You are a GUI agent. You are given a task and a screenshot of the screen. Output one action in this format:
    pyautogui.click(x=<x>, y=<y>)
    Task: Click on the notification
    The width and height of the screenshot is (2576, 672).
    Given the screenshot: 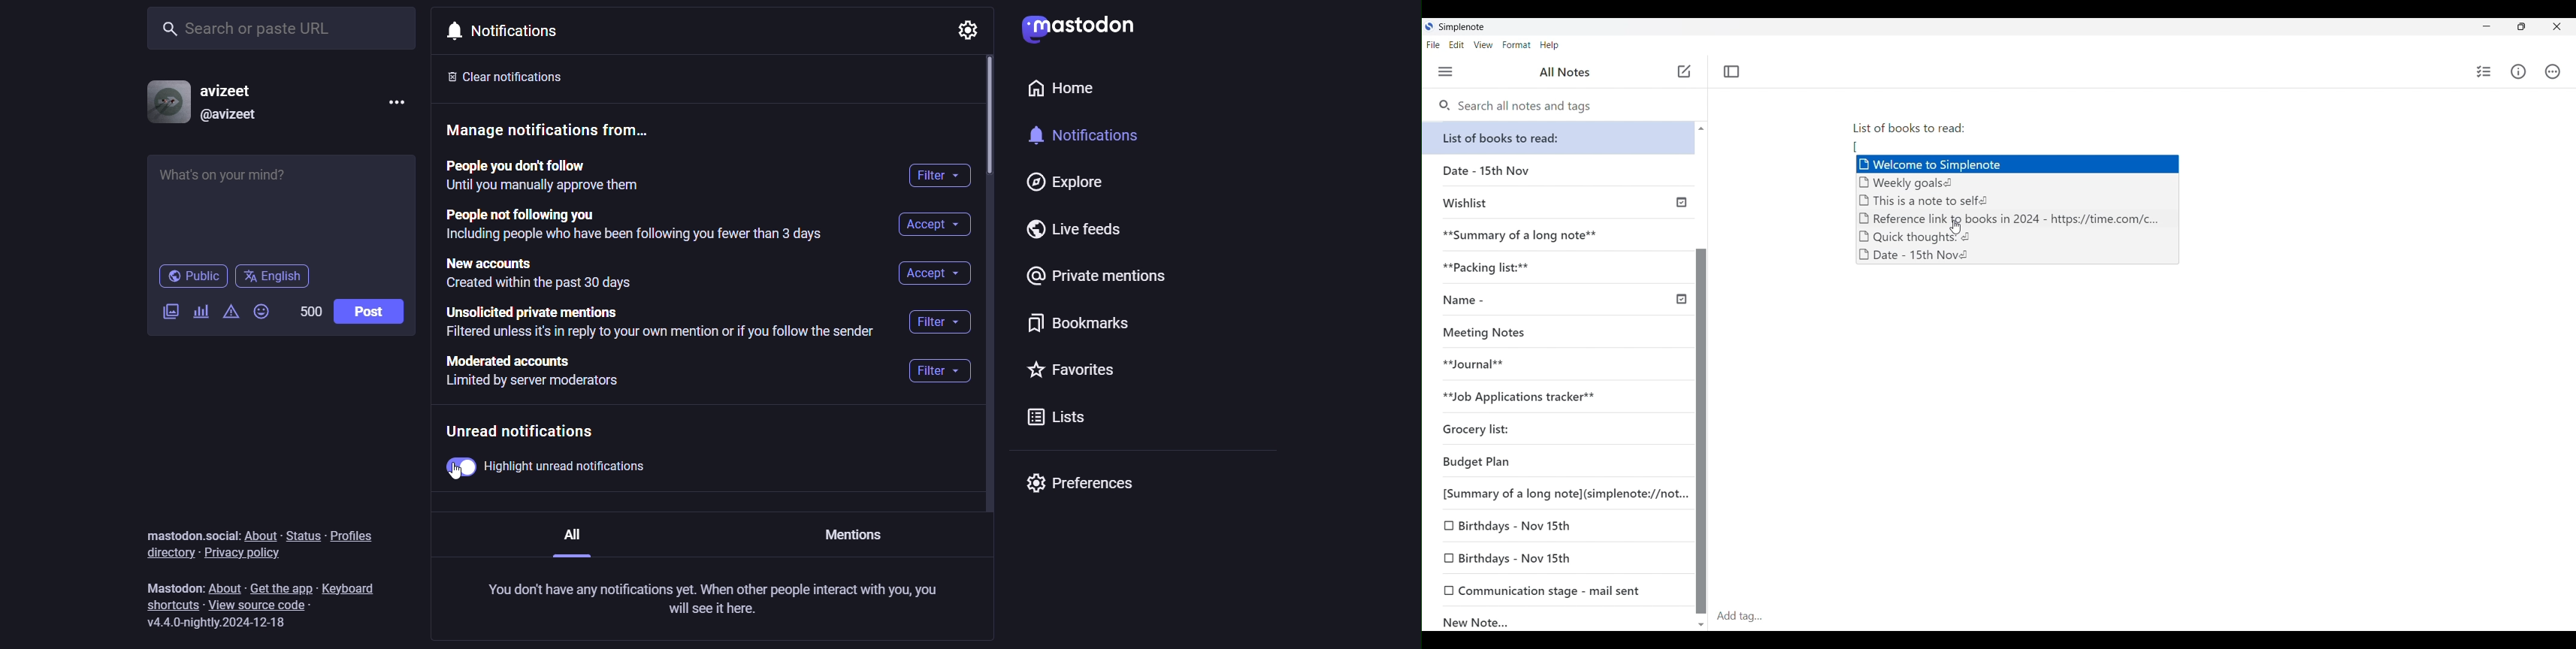 What is the action you would take?
    pyautogui.click(x=509, y=31)
    